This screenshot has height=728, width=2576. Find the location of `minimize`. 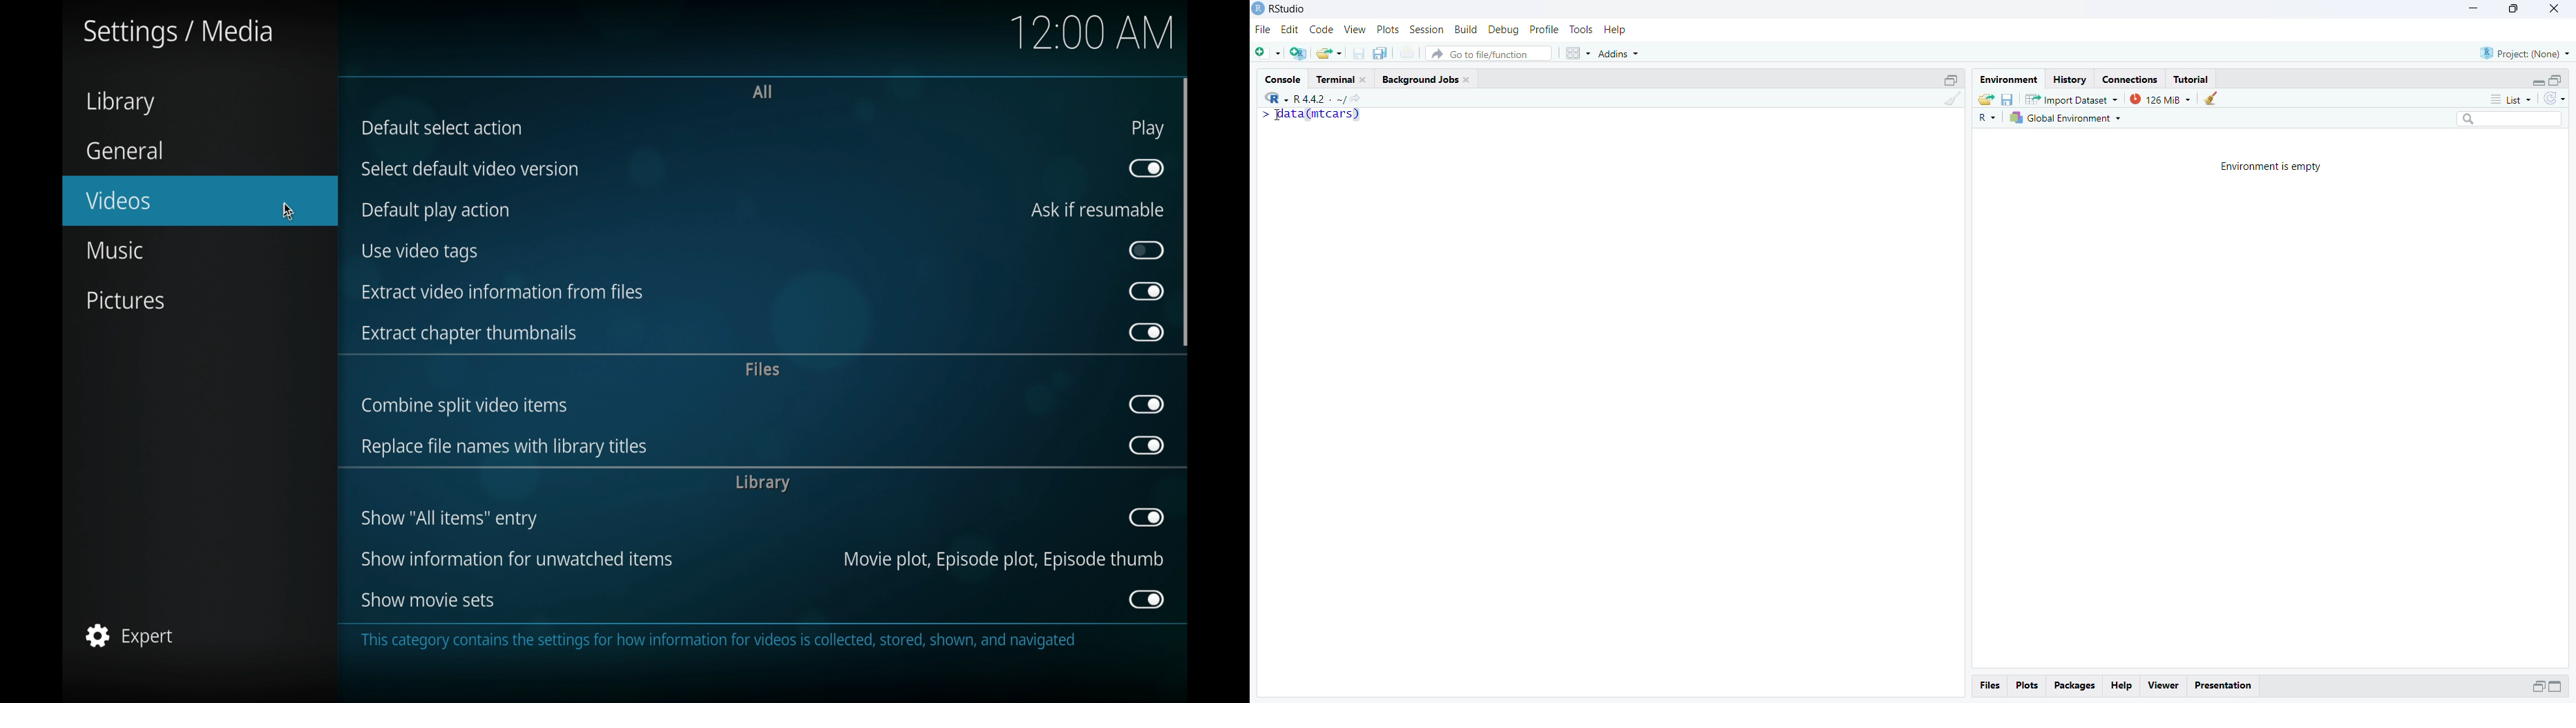

minimize is located at coordinates (2537, 688).